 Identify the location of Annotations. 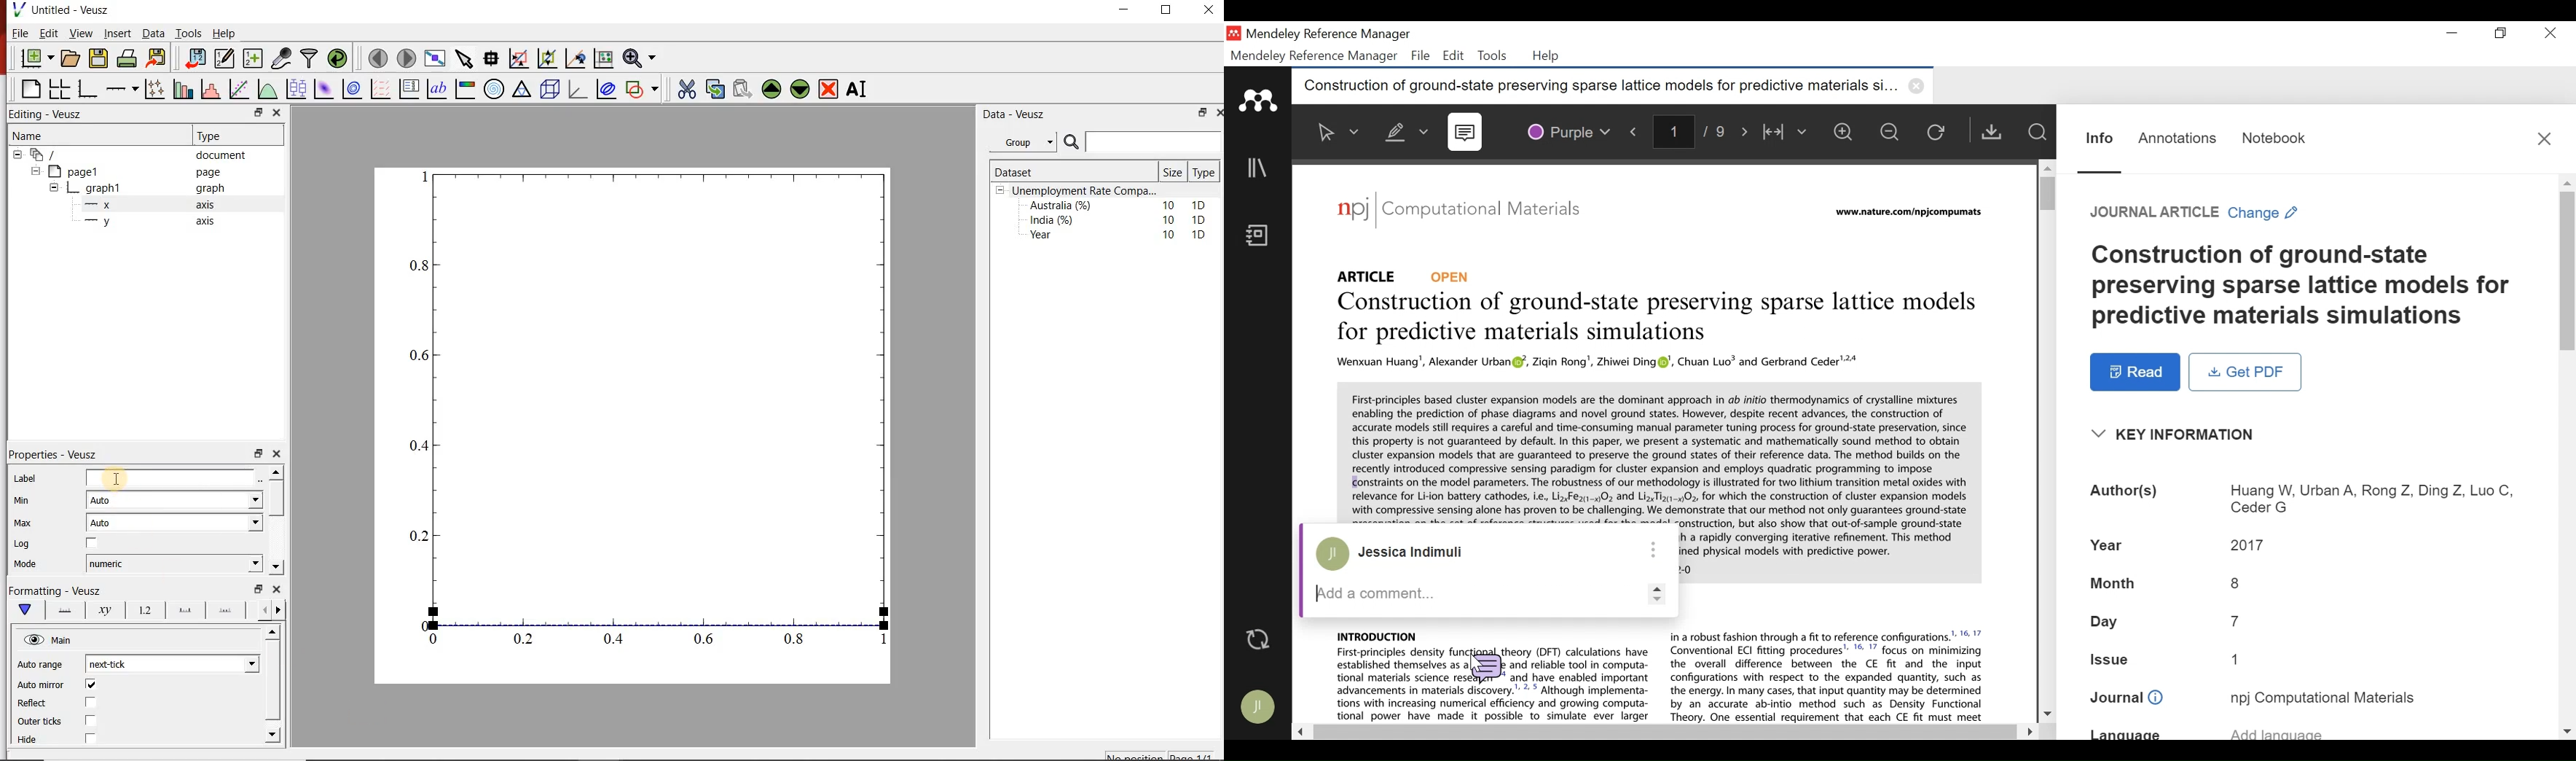
(2177, 137).